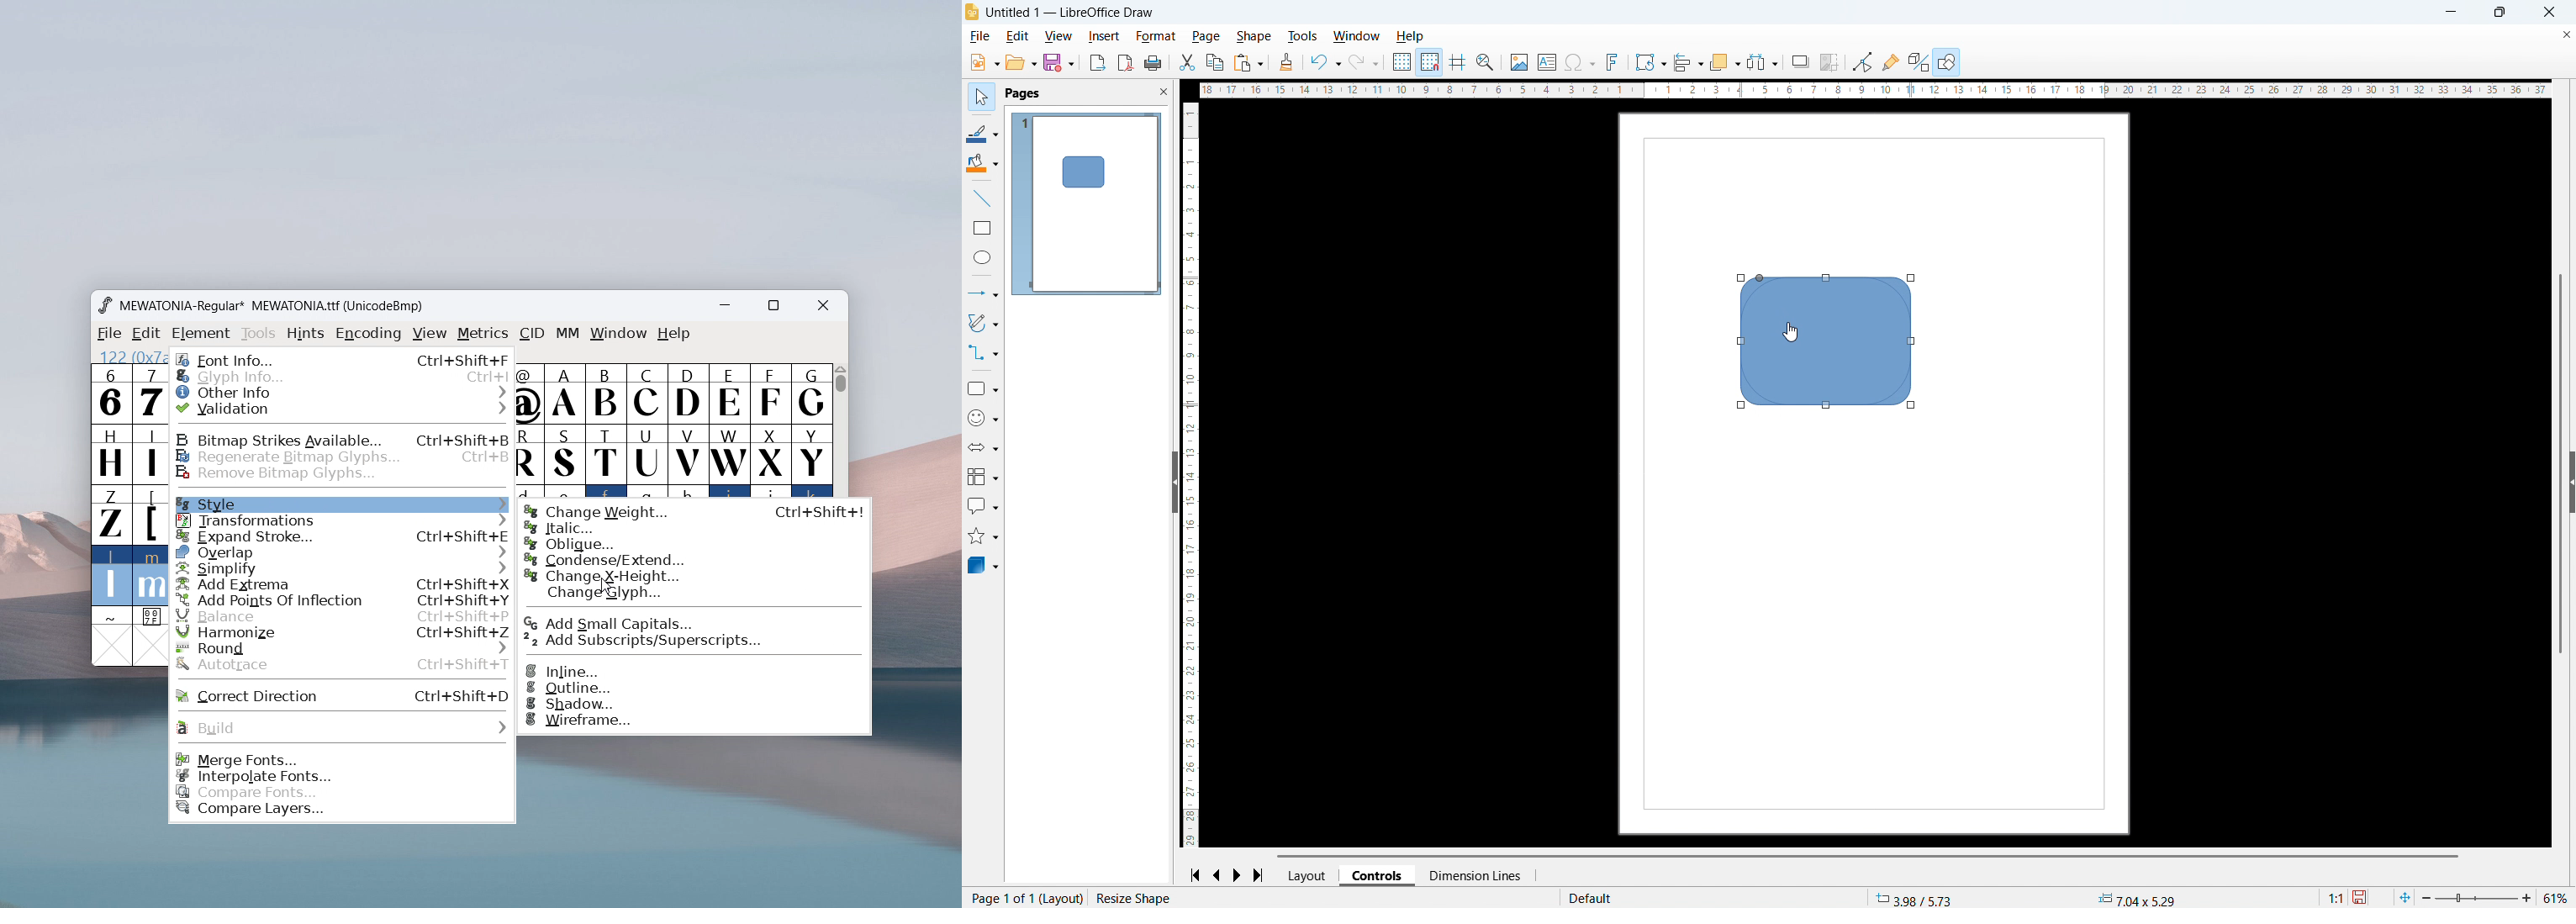 Image resolution: width=2576 pixels, height=924 pixels. Describe the element at coordinates (430, 334) in the screenshot. I see `view` at that location.